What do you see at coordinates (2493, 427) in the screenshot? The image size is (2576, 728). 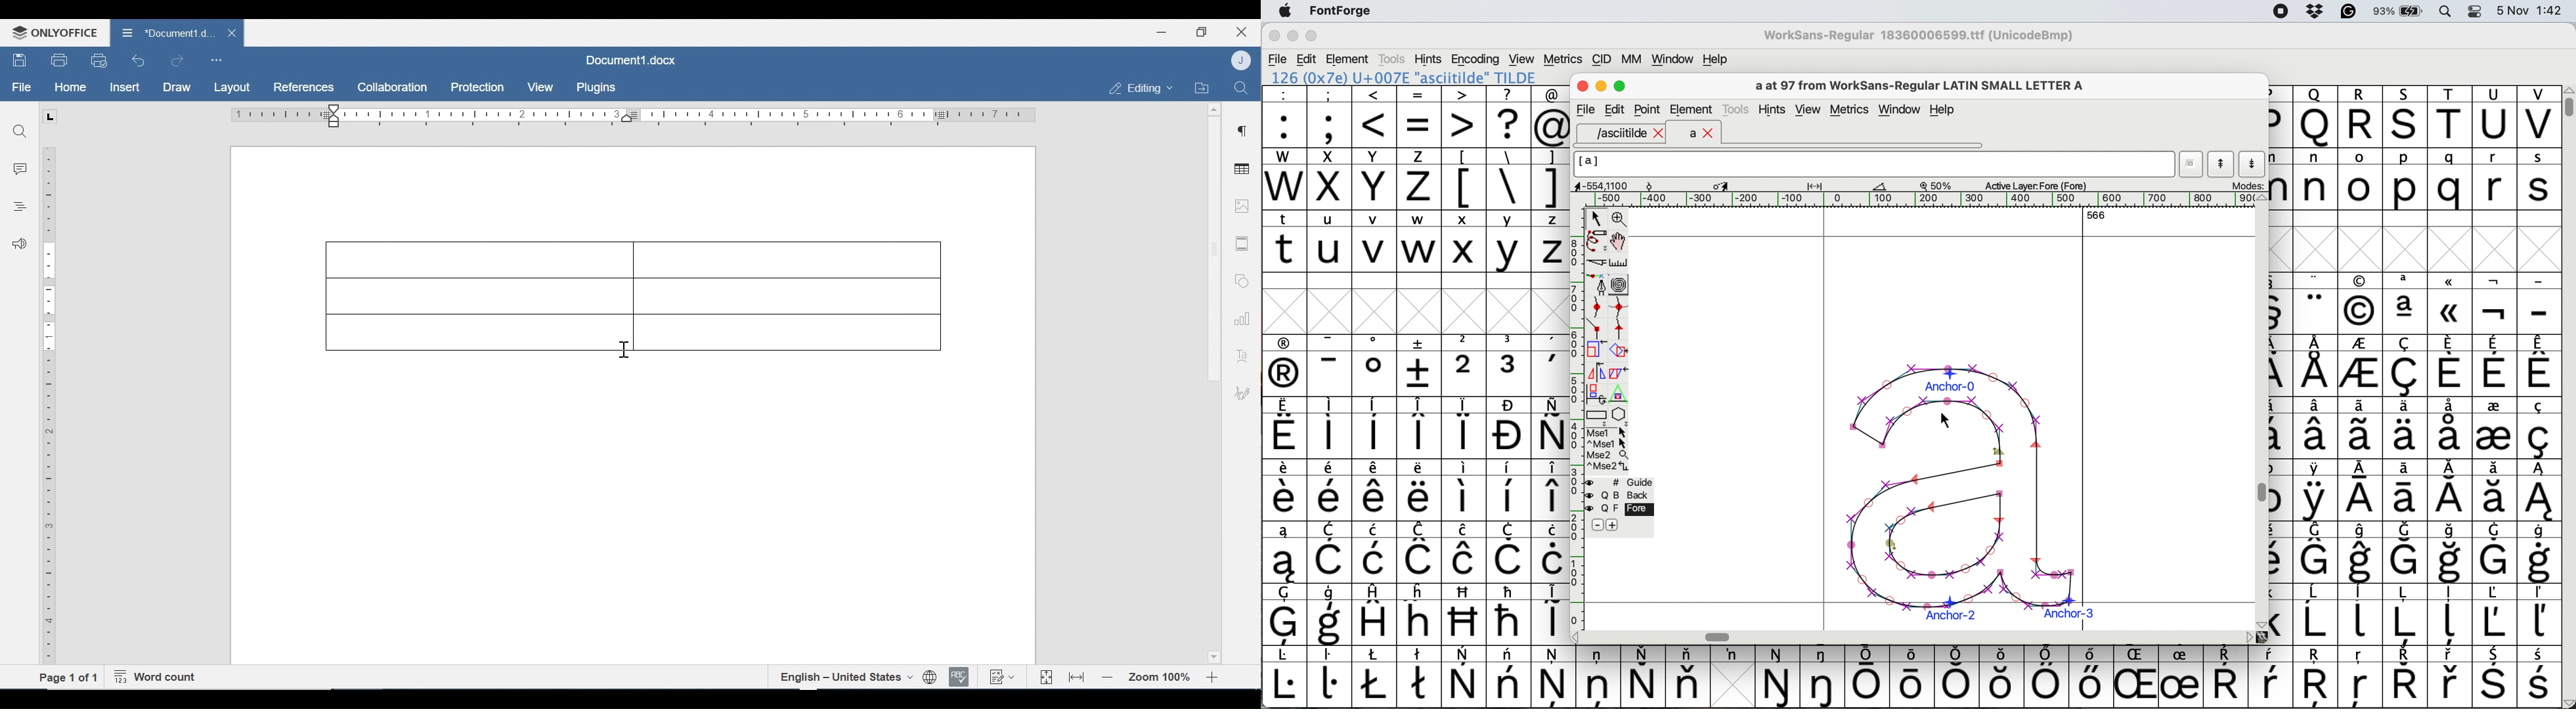 I see `symbol` at bounding box center [2493, 427].